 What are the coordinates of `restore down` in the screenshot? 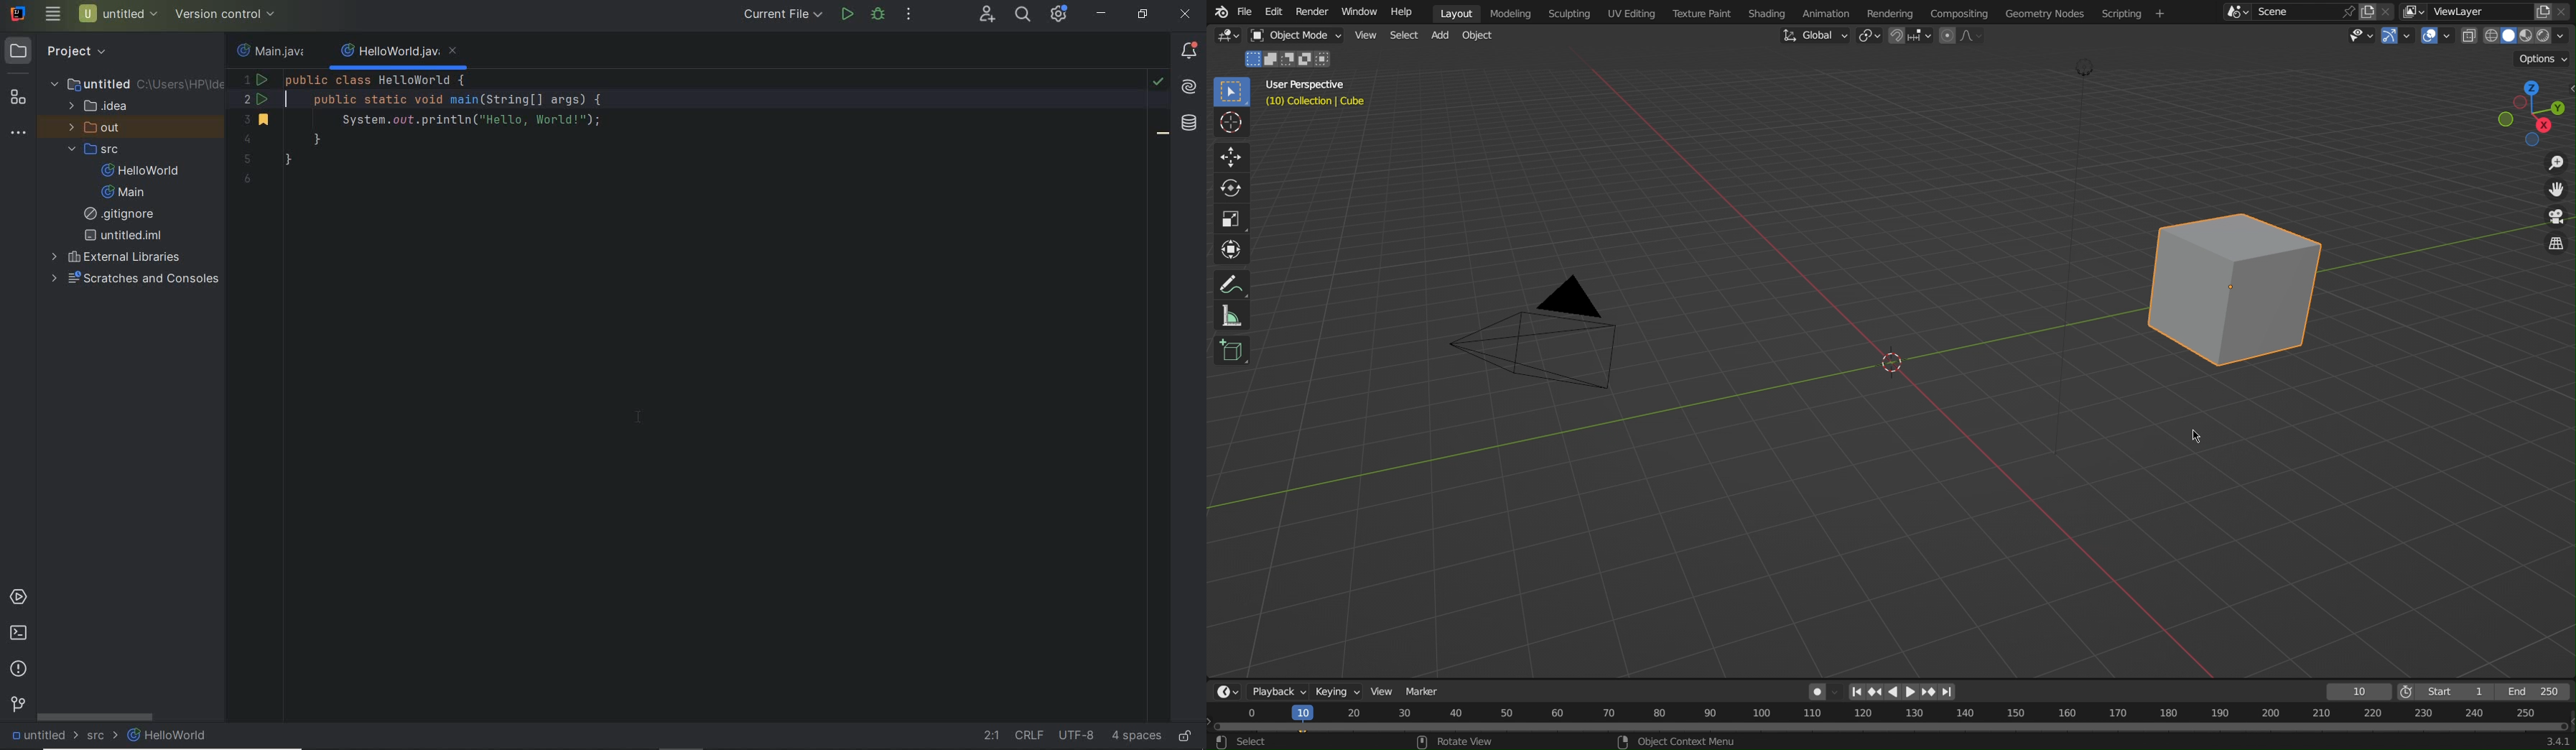 It's located at (1143, 16).